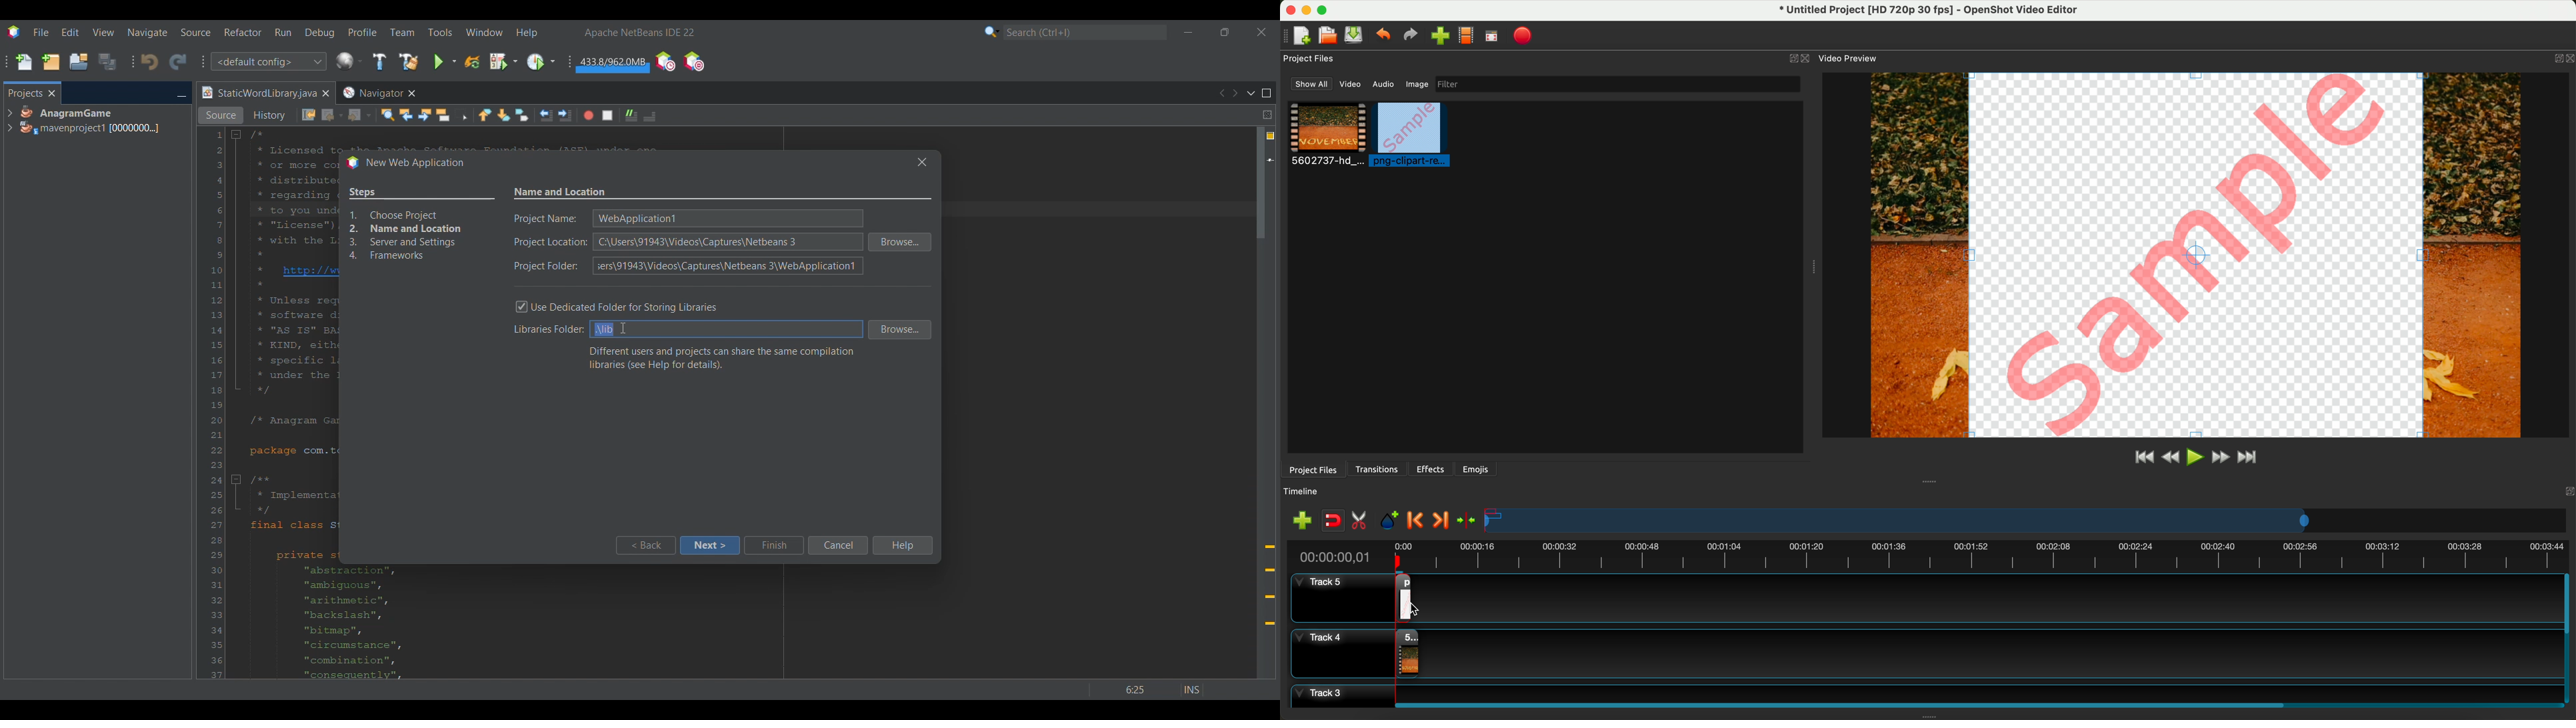 The image size is (2576, 728). I want to click on scroll bar, so click(1974, 703).